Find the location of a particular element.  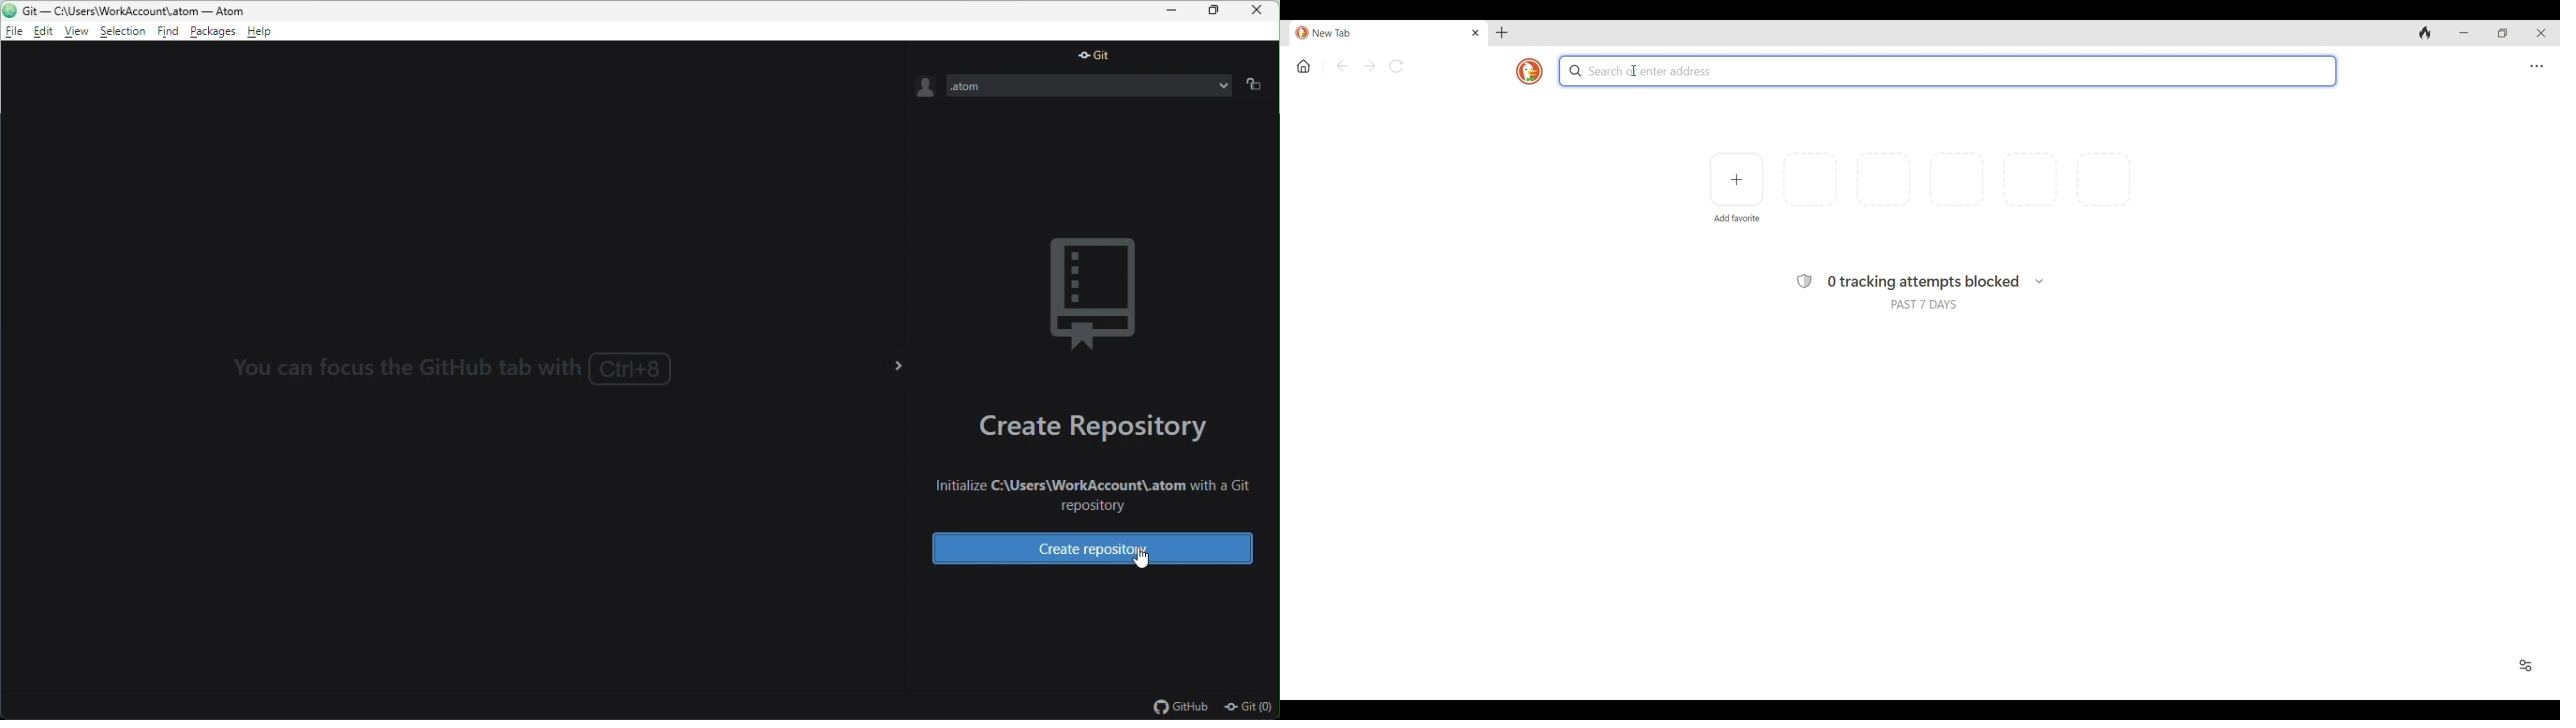

find is located at coordinates (172, 33).